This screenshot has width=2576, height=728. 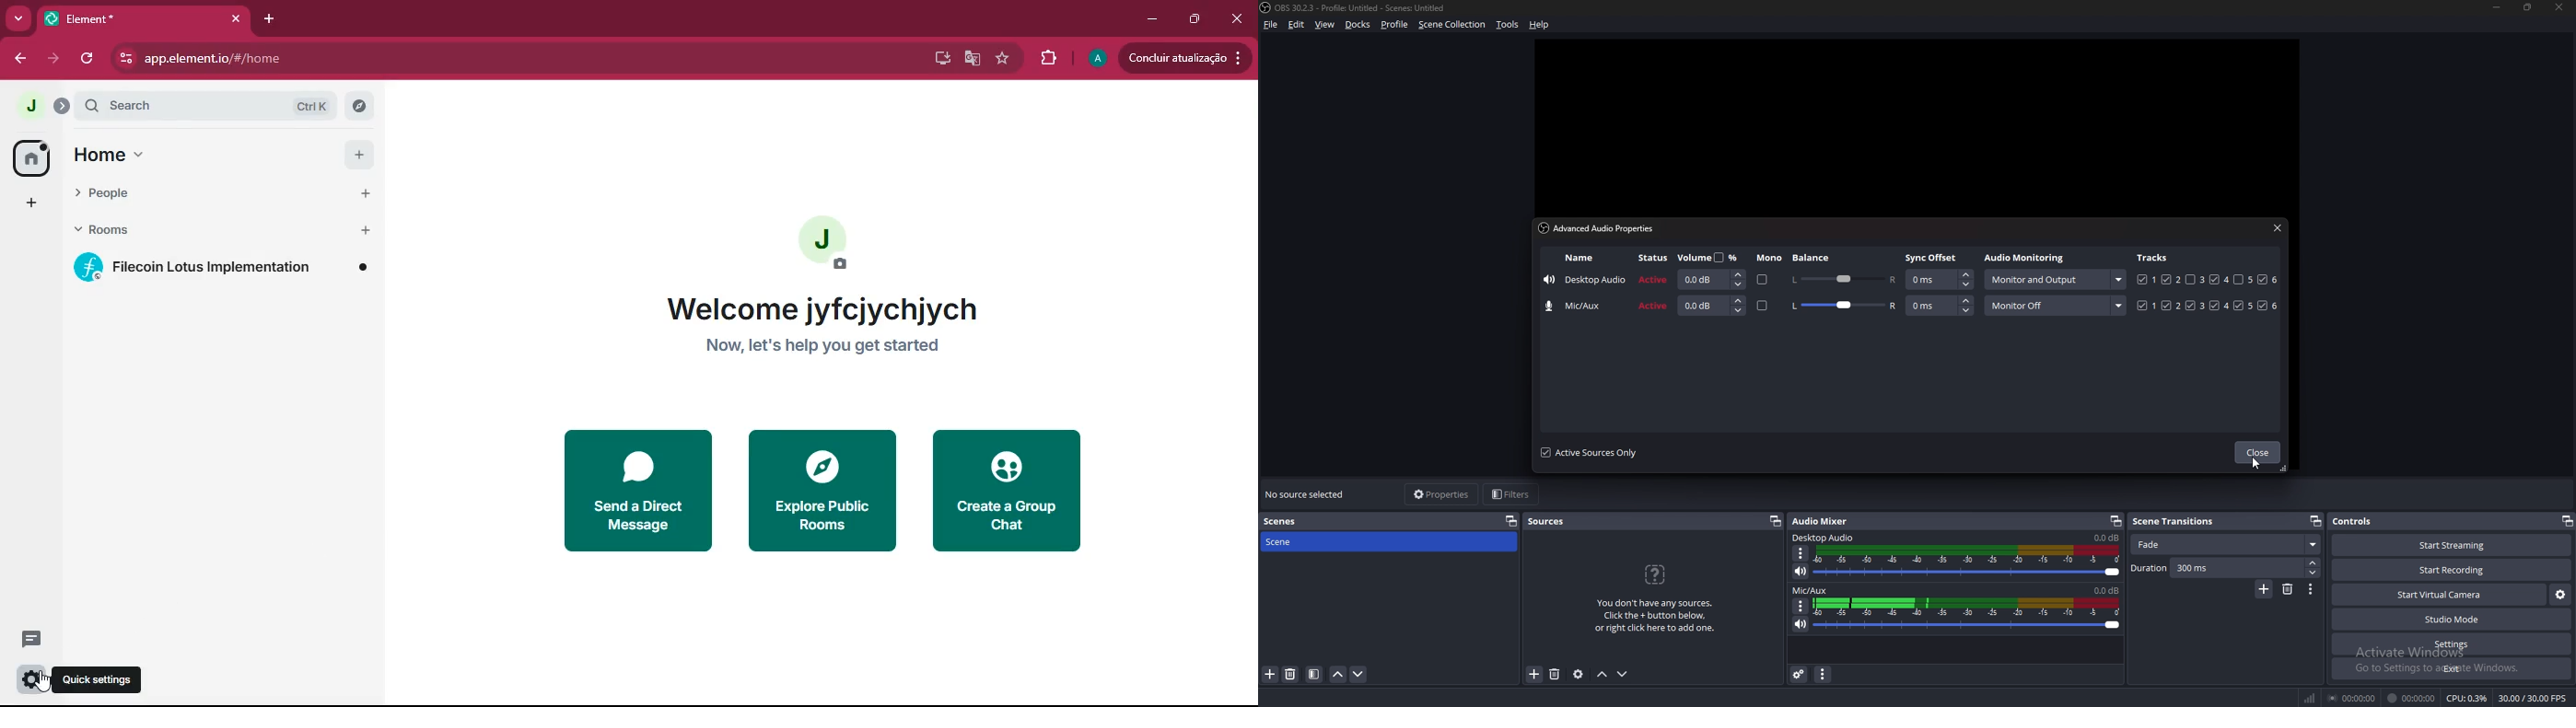 What do you see at coordinates (1799, 624) in the screenshot?
I see `mute` at bounding box center [1799, 624].